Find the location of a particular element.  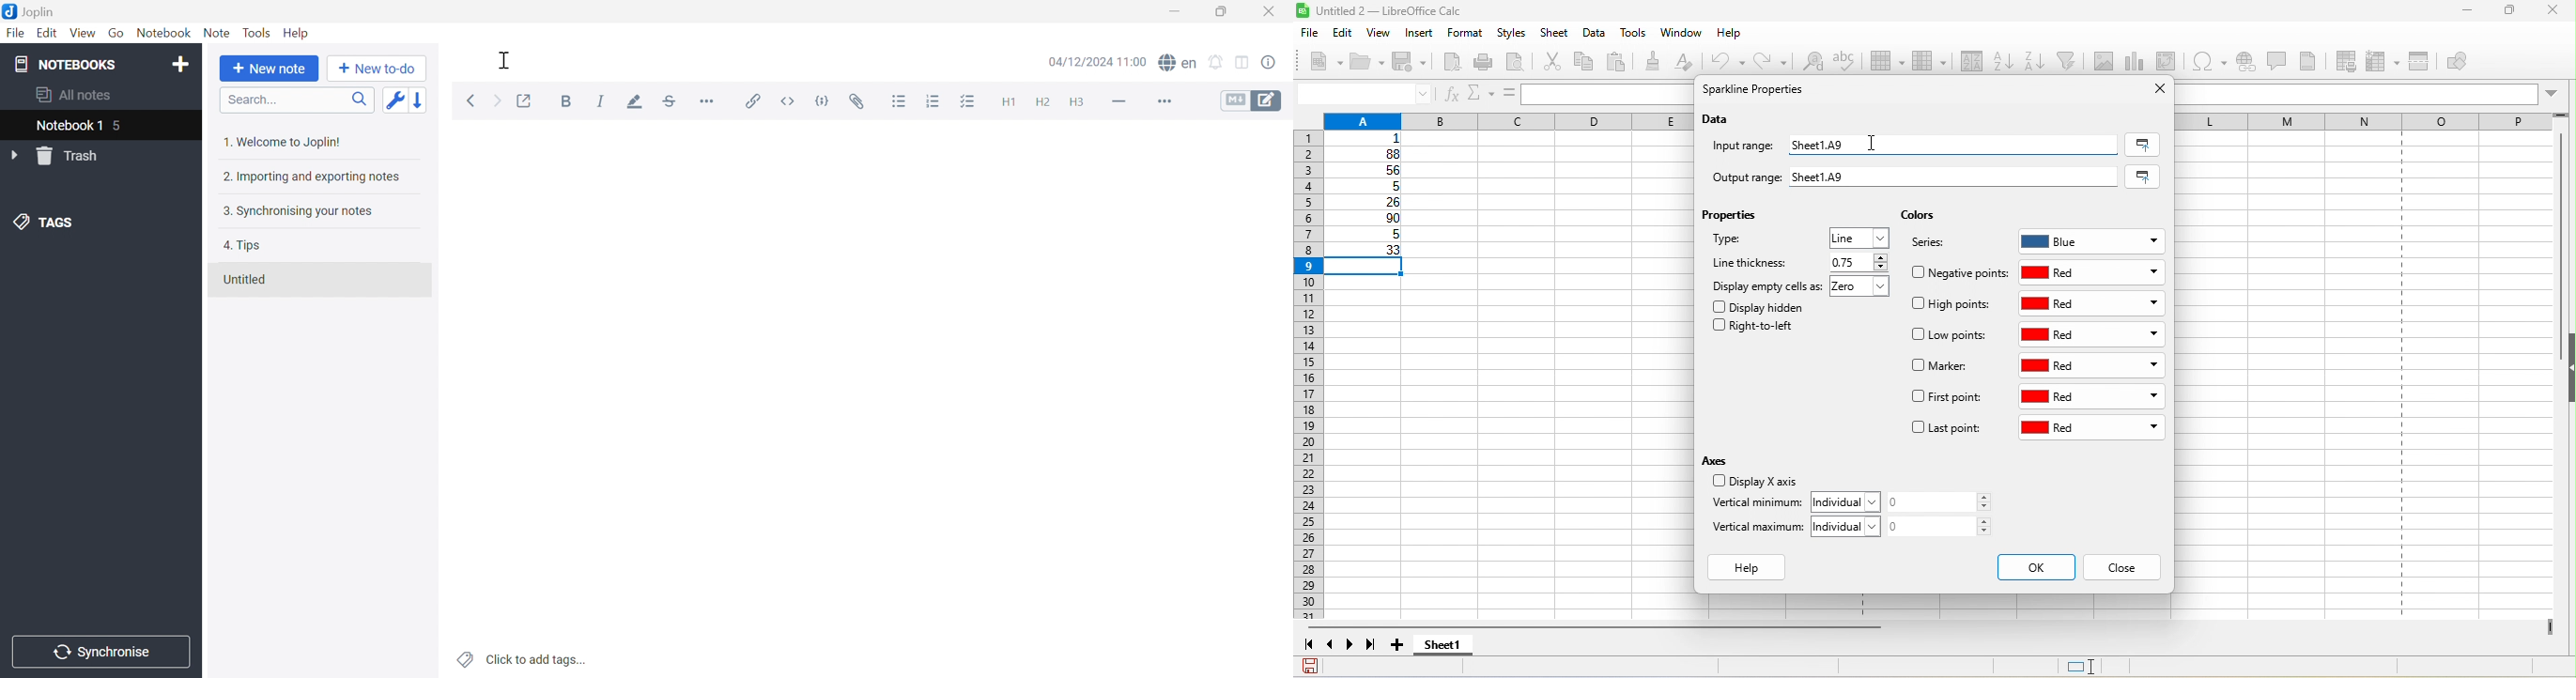

individual is located at coordinates (1850, 501).